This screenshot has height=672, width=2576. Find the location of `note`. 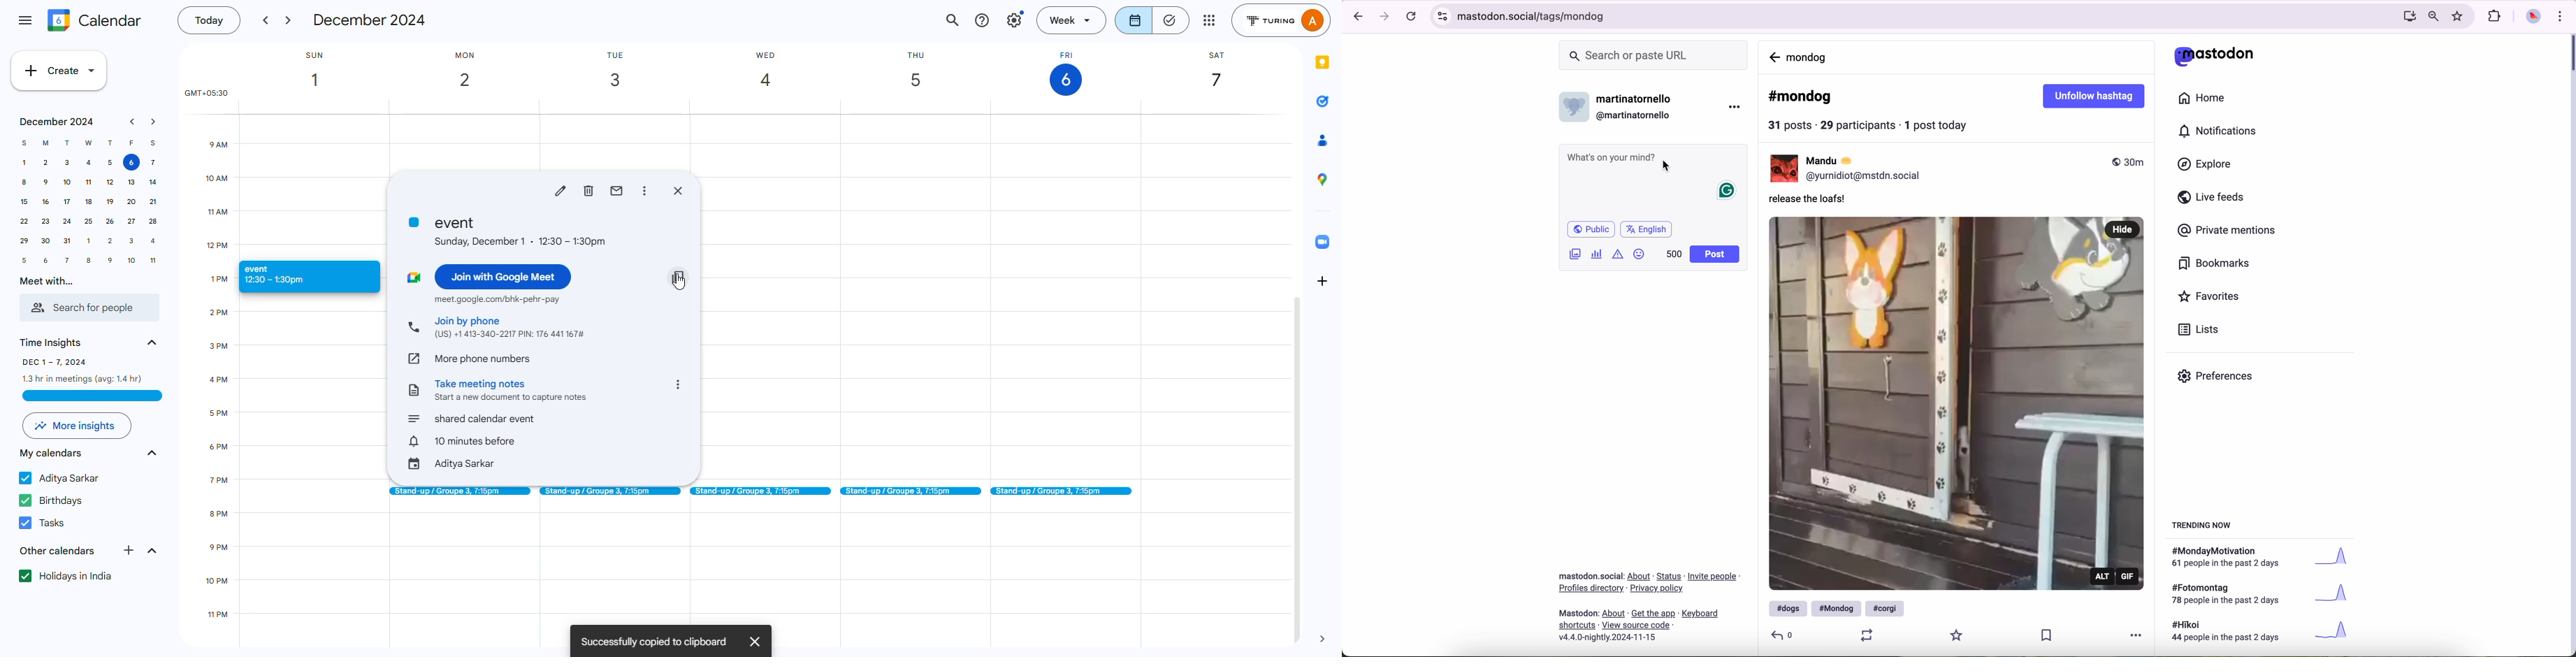

note is located at coordinates (415, 389).